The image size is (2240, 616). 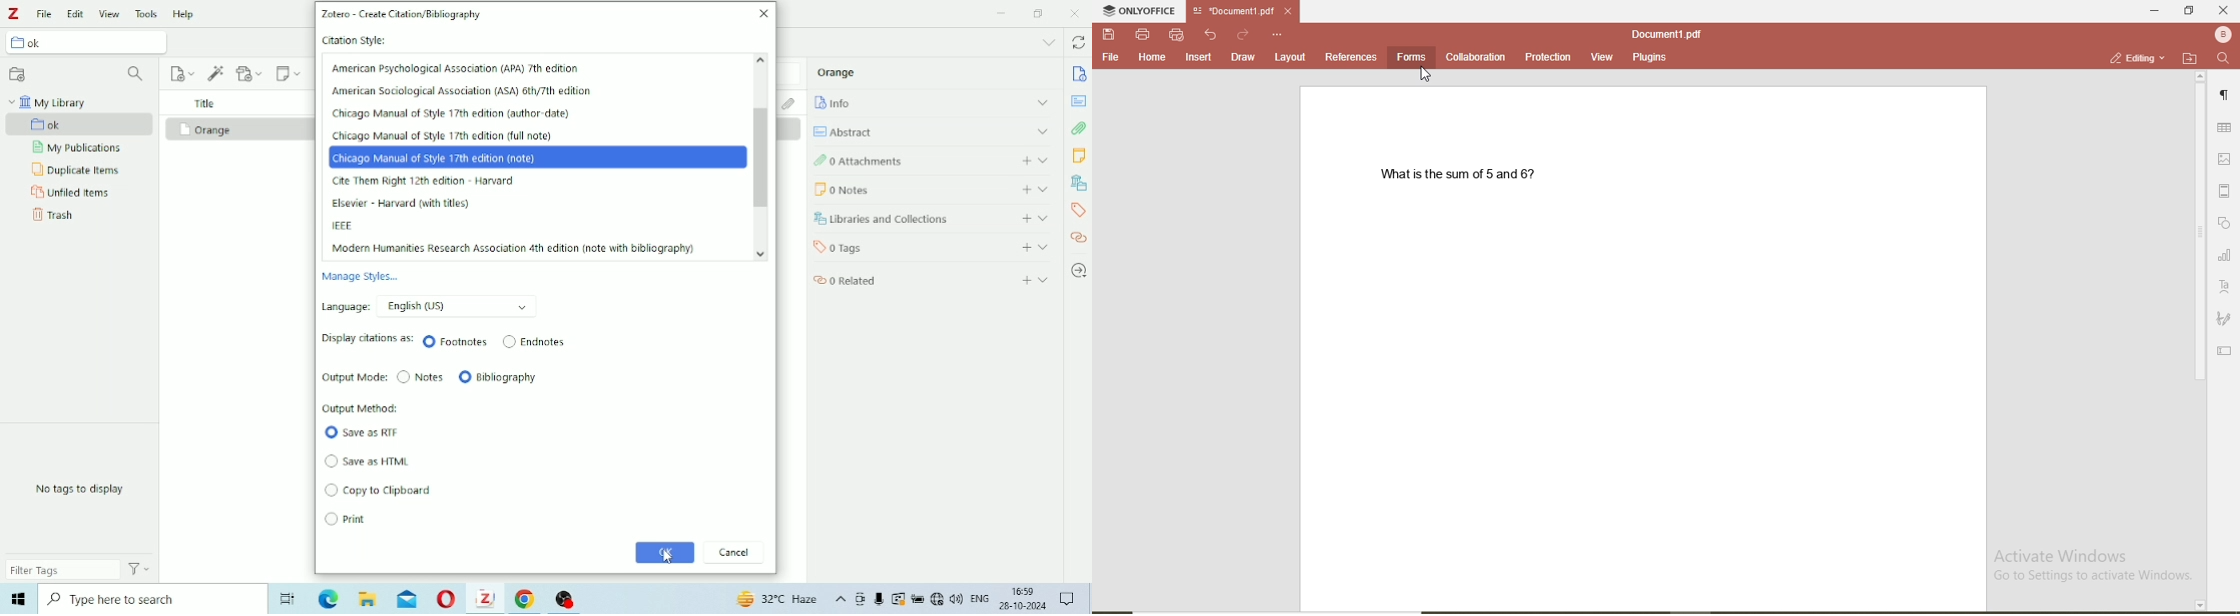 I want to click on file, so click(x=1110, y=58).